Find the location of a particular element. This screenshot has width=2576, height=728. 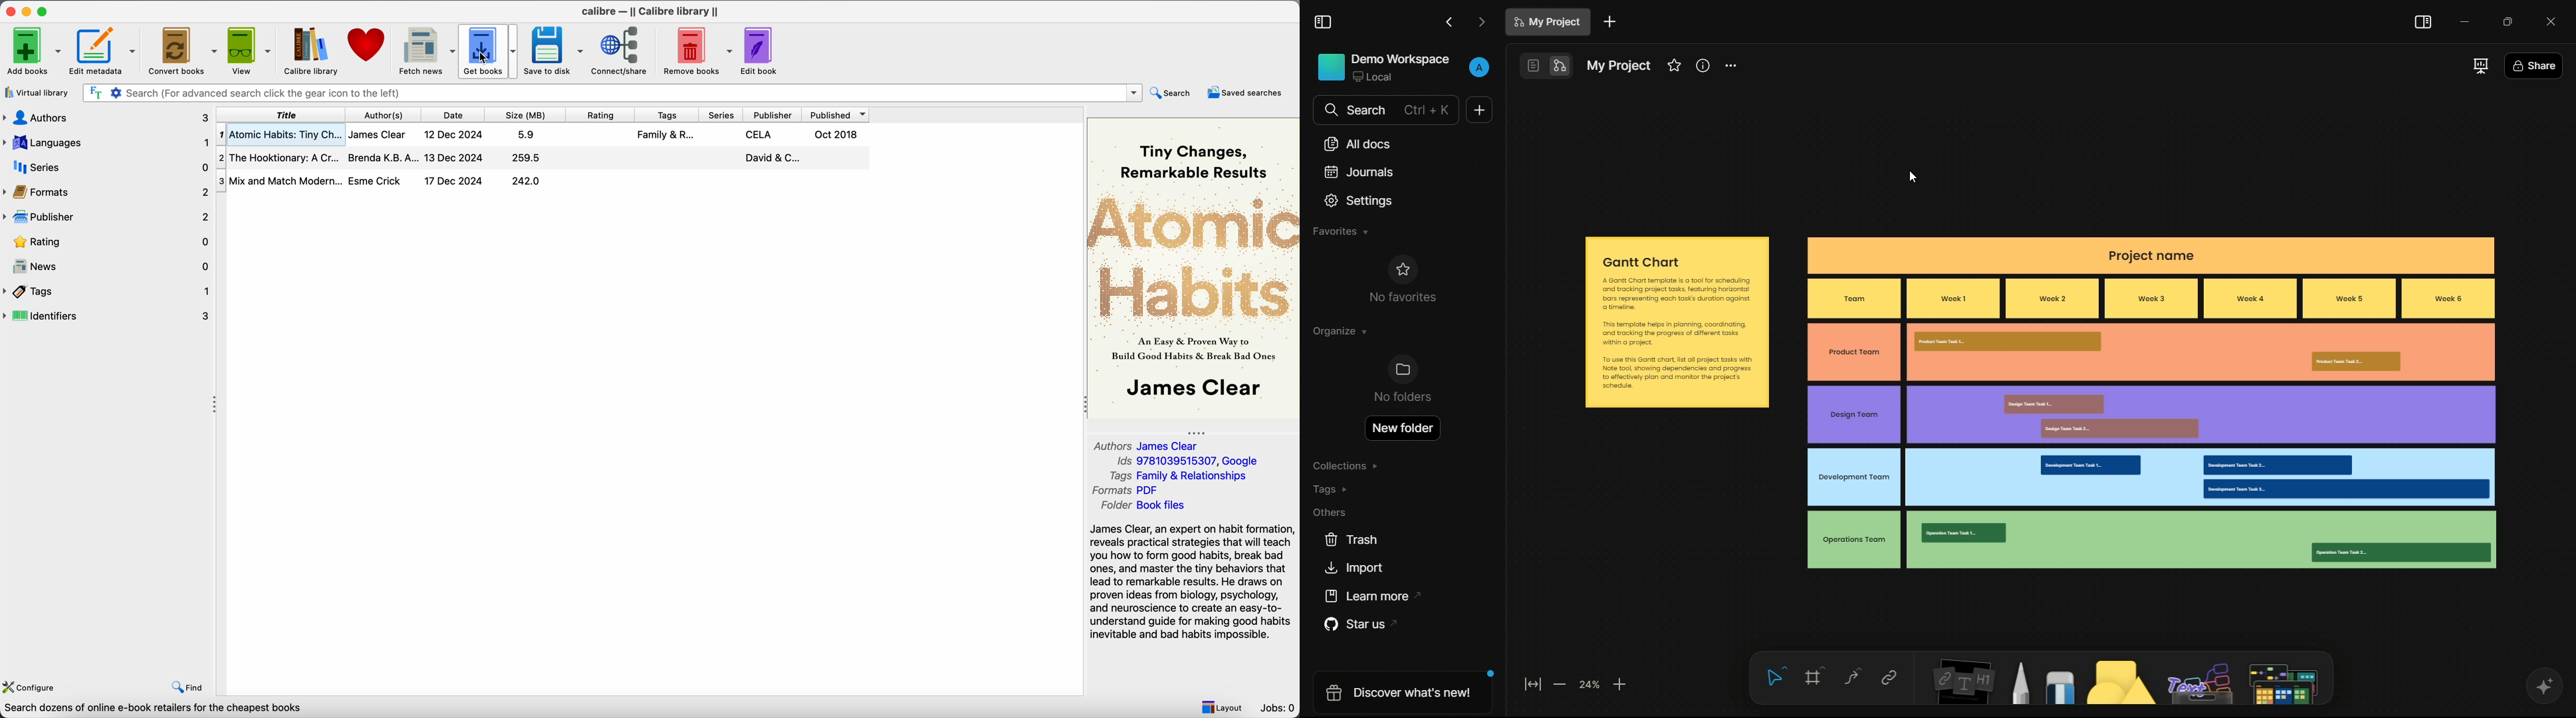

Brenda K.B.A... is located at coordinates (383, 157).